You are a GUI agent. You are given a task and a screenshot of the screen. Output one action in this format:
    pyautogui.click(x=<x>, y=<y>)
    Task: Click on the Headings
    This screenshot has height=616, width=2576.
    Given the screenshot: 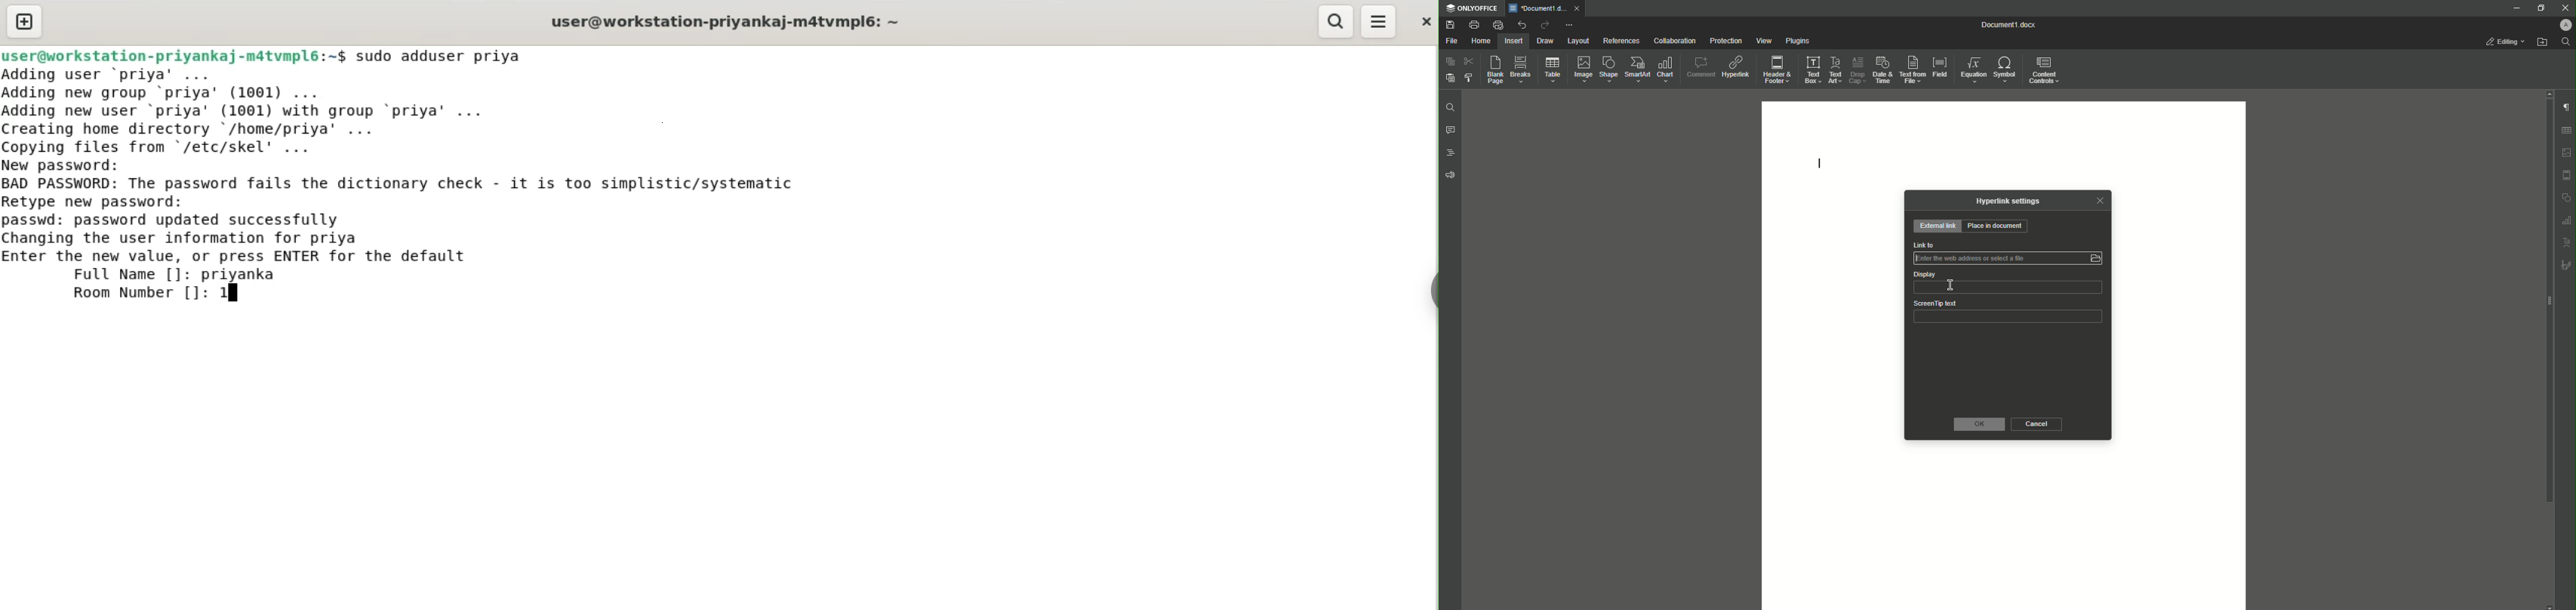 What is the action you would take?
    pyautogui.click(x=1450, y=153)
    